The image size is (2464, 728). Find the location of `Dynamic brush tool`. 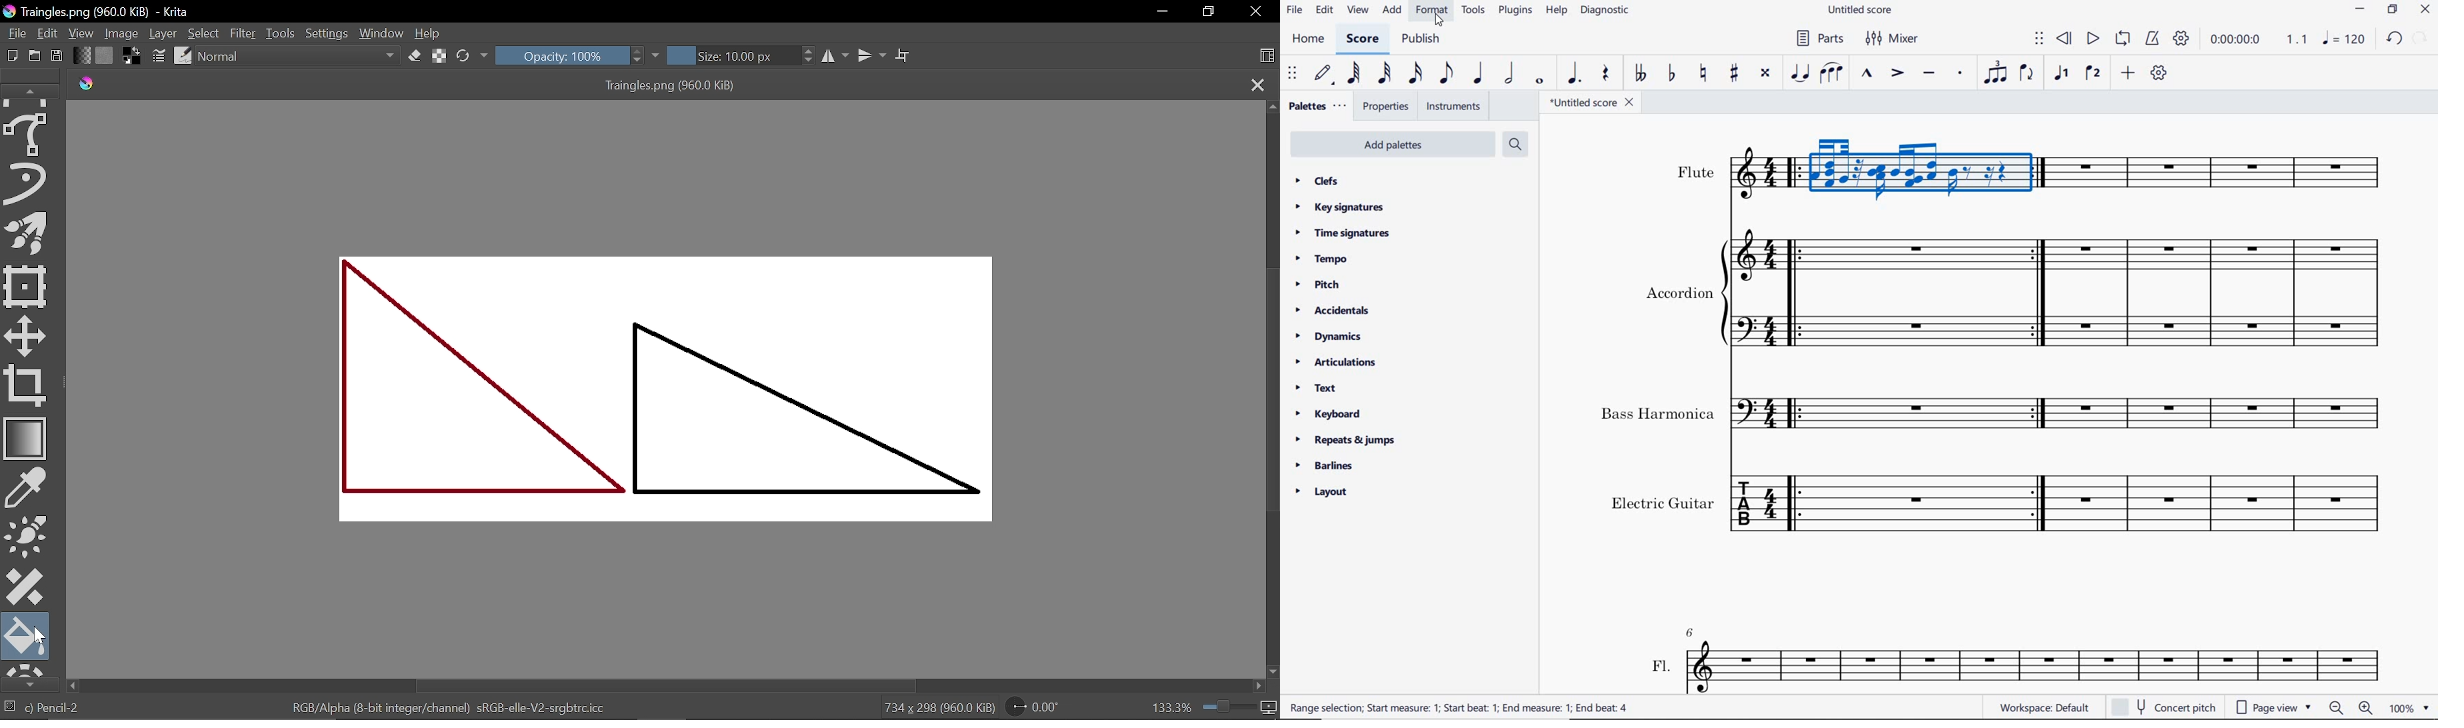

Dynamic brush tool is located at coordinates (28, 182).